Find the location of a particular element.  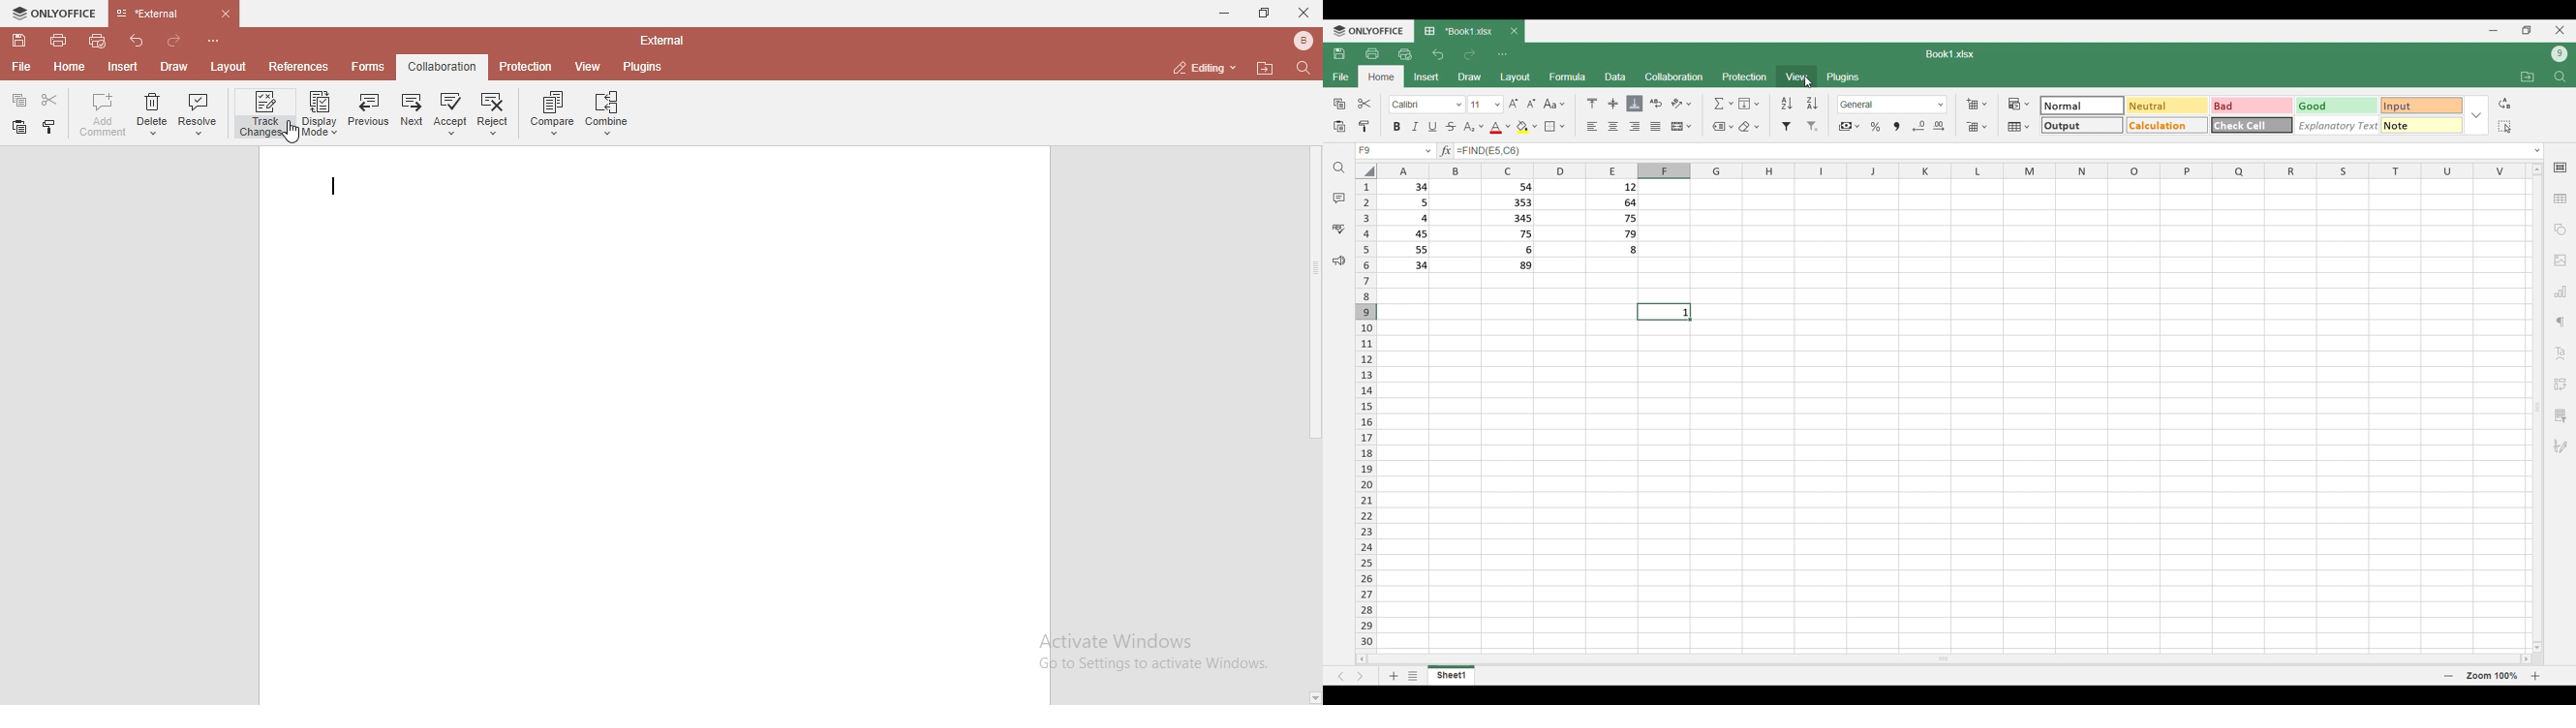

Right alignment is located at coordinates (1634, 126).